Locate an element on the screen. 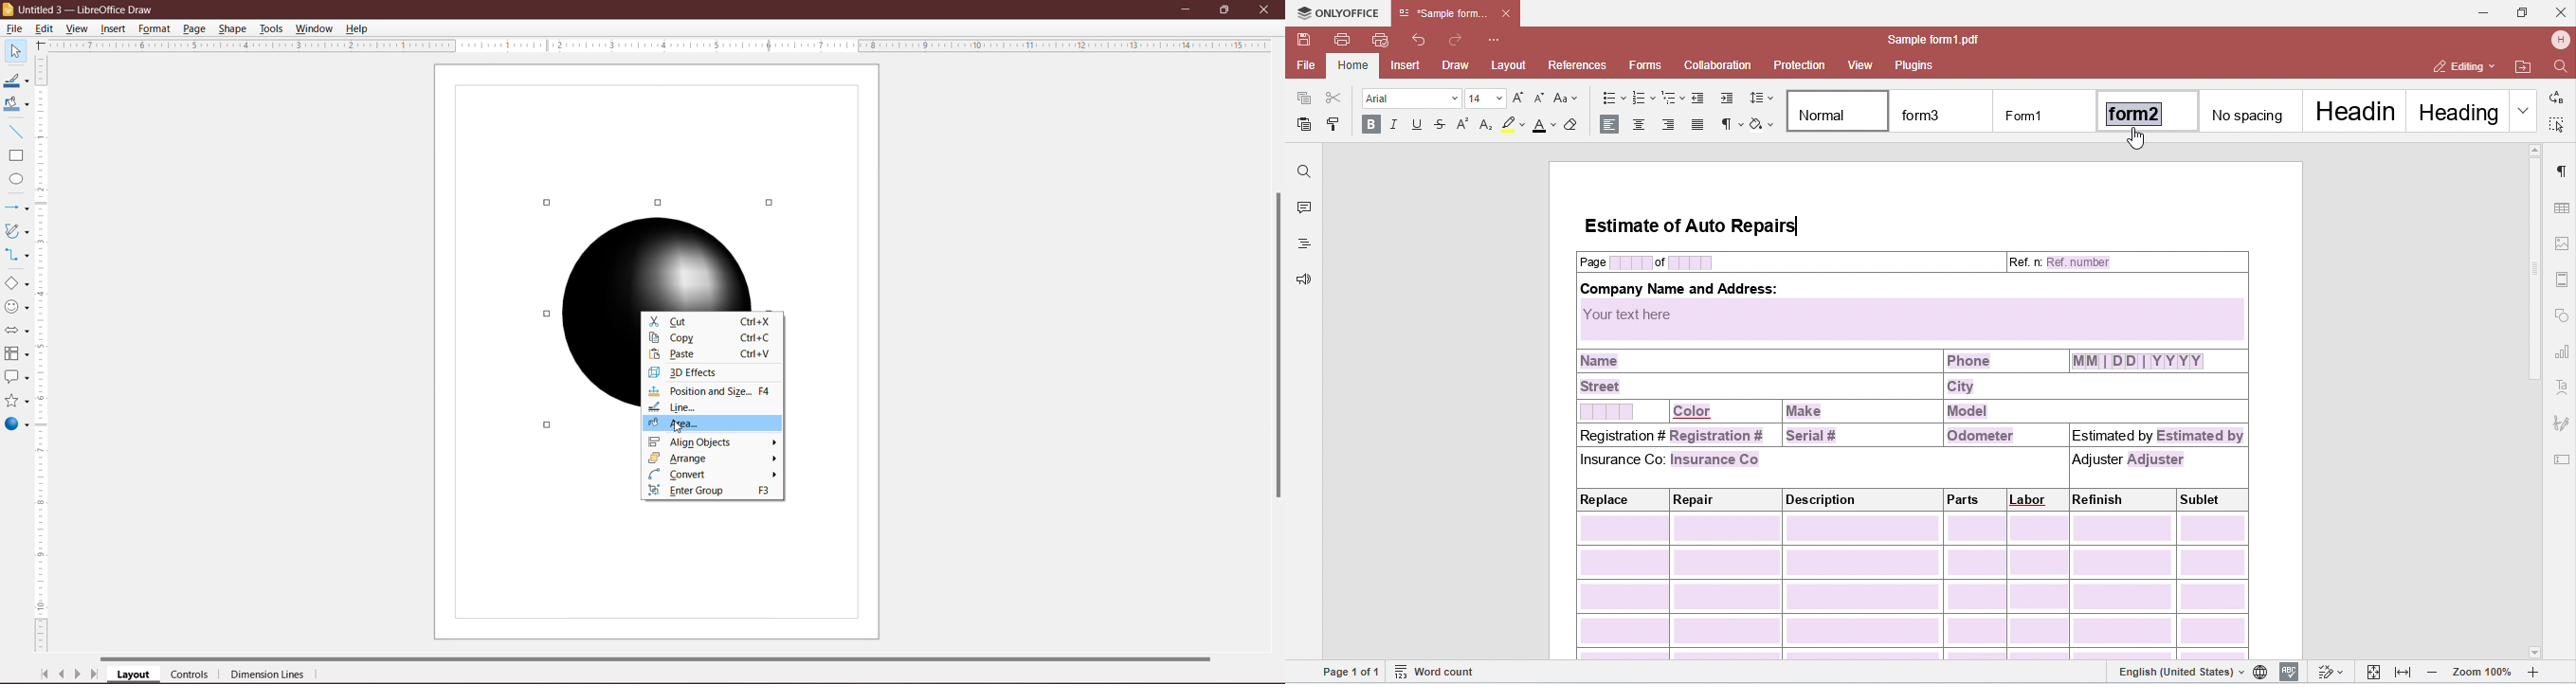  Dimension Lines is located at coordinates (268, 676).